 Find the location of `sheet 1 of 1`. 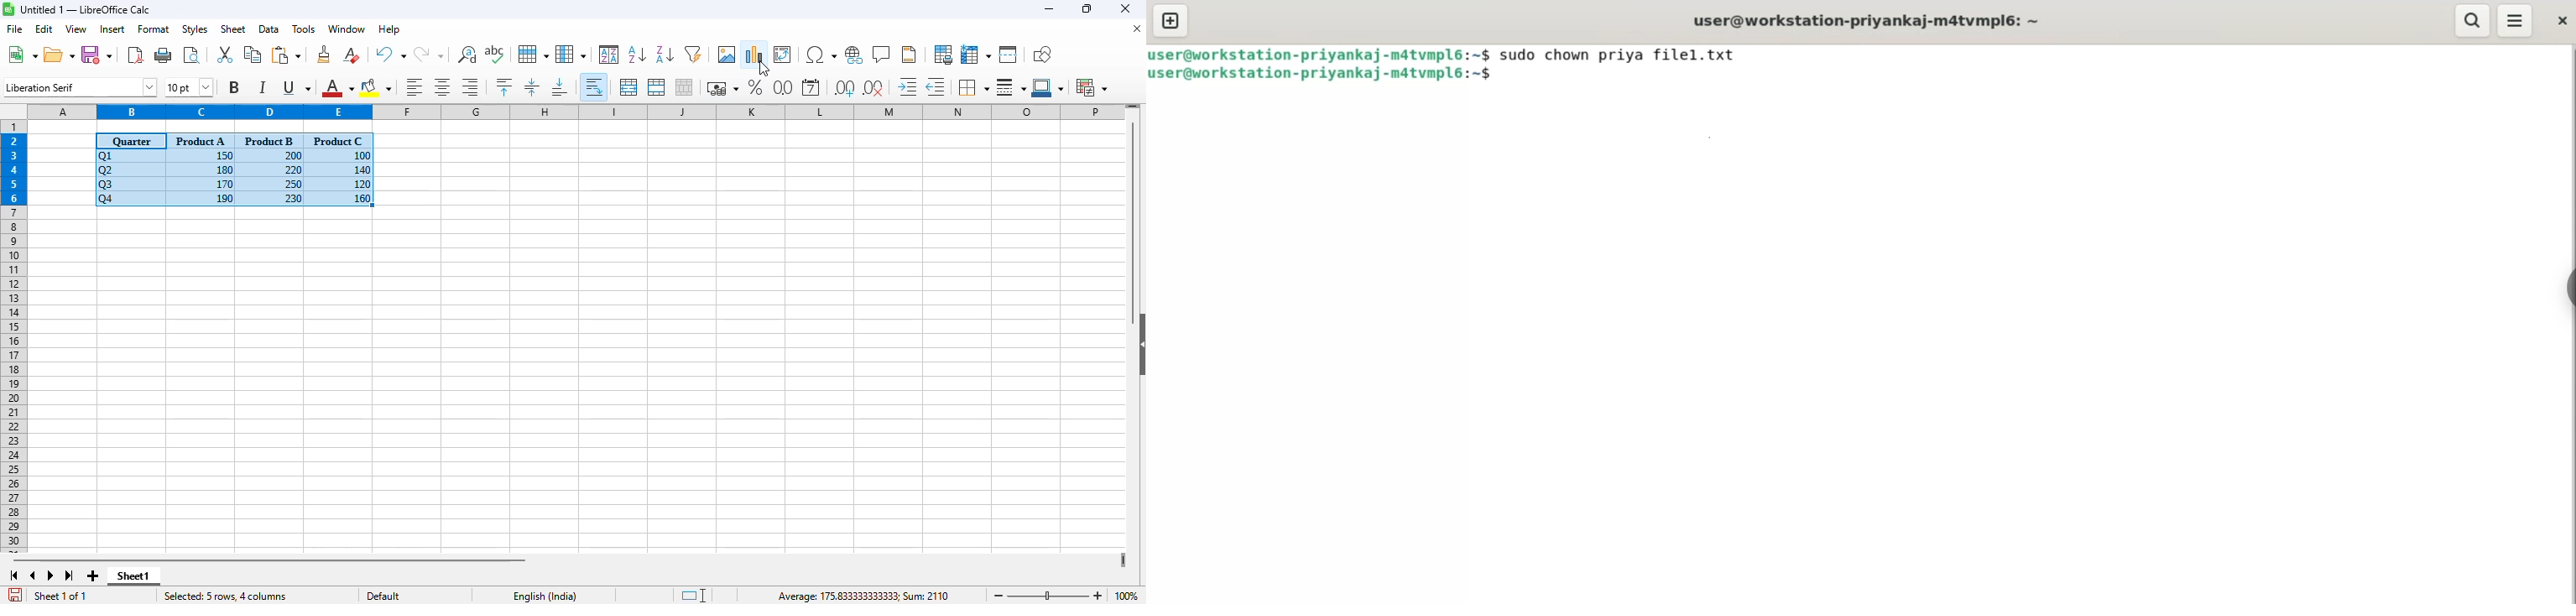

sheet 1 of 1 is located at coordinates (61, 596).